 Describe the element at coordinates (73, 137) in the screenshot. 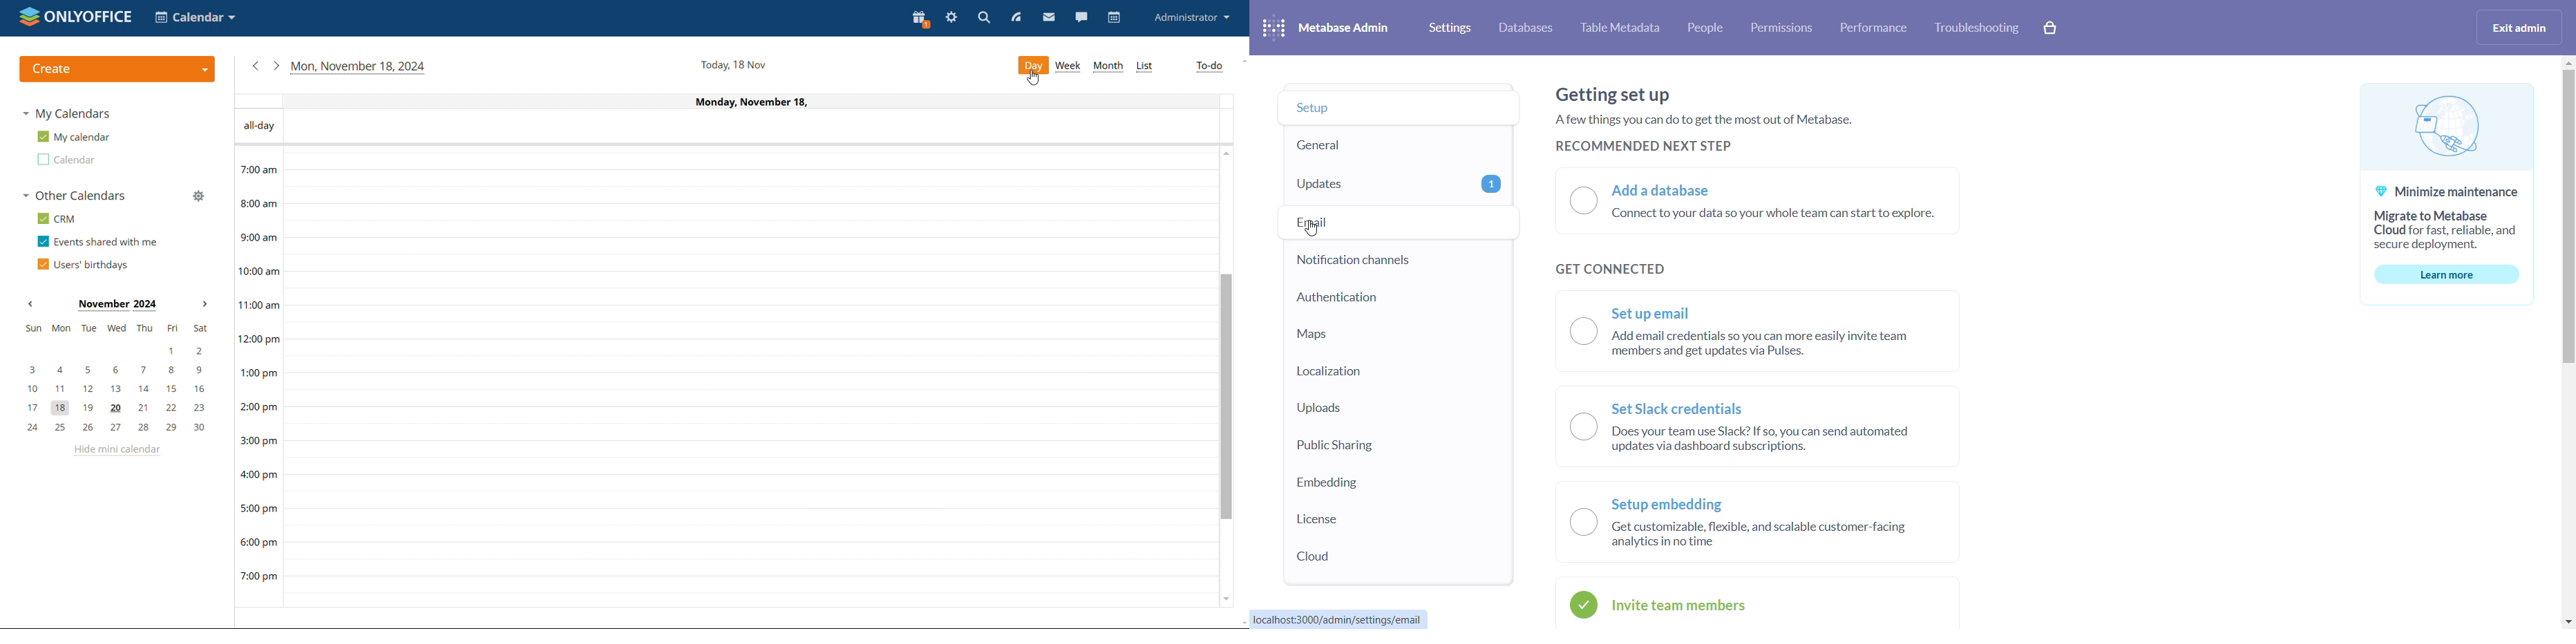

I see `my calendar` at that location.